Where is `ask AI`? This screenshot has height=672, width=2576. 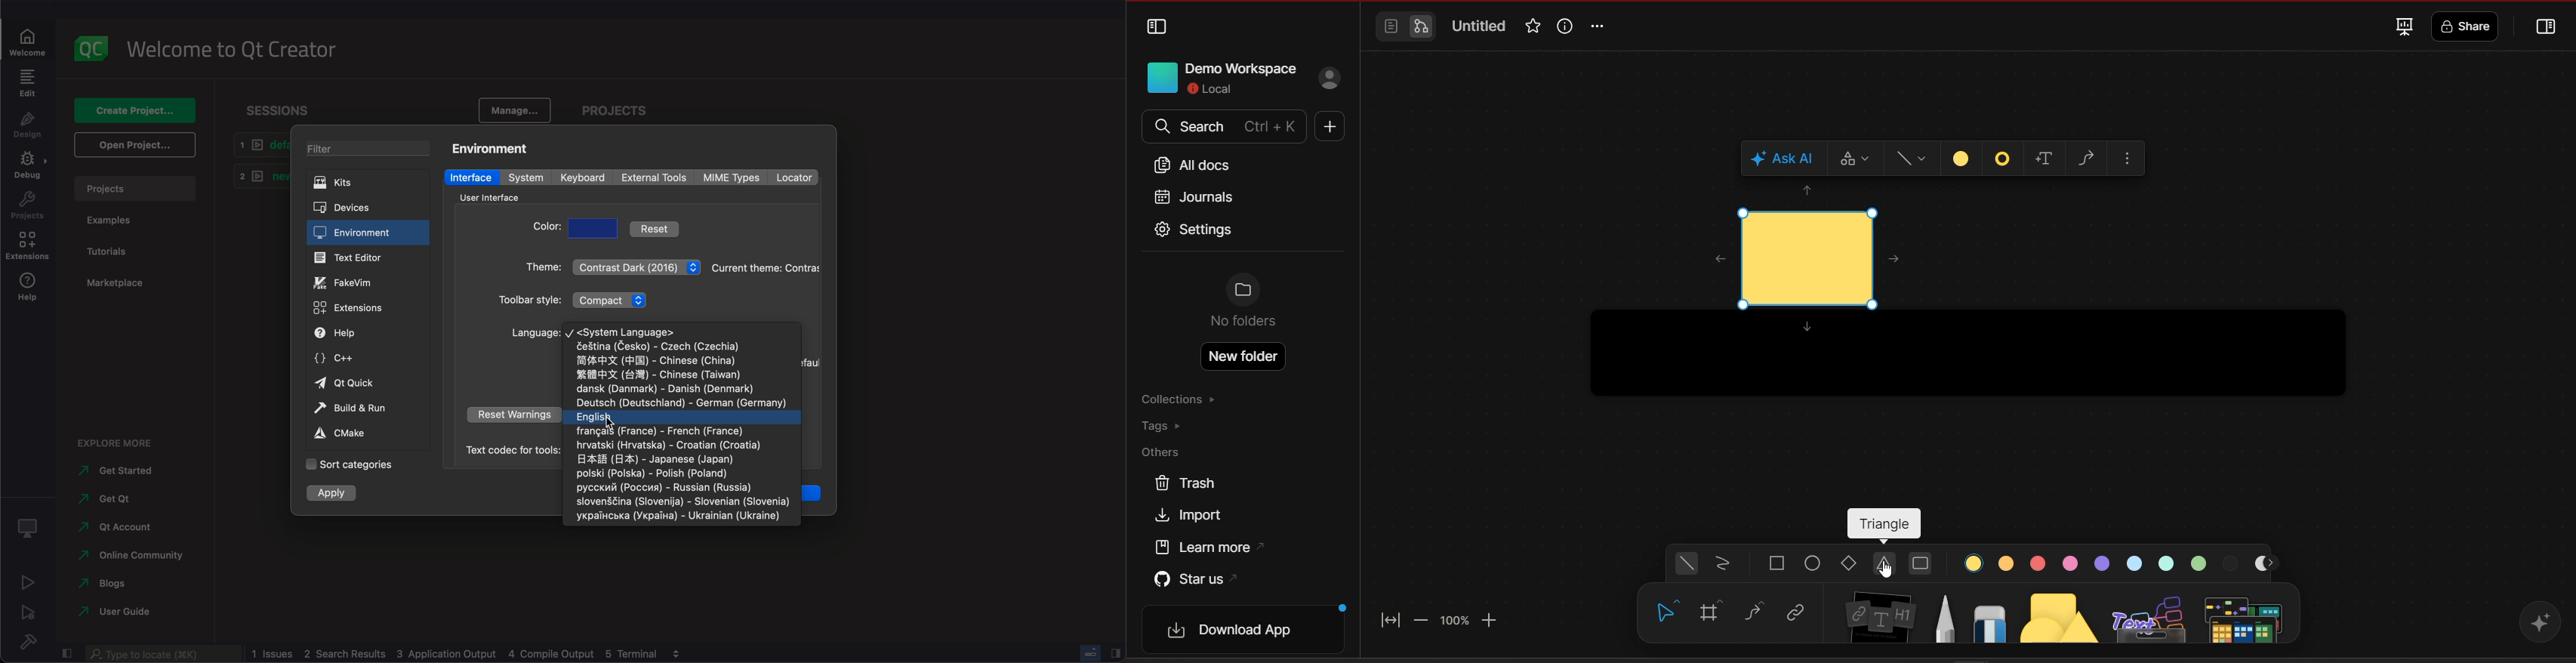 ask AI is located at coordinates (1783, 159).